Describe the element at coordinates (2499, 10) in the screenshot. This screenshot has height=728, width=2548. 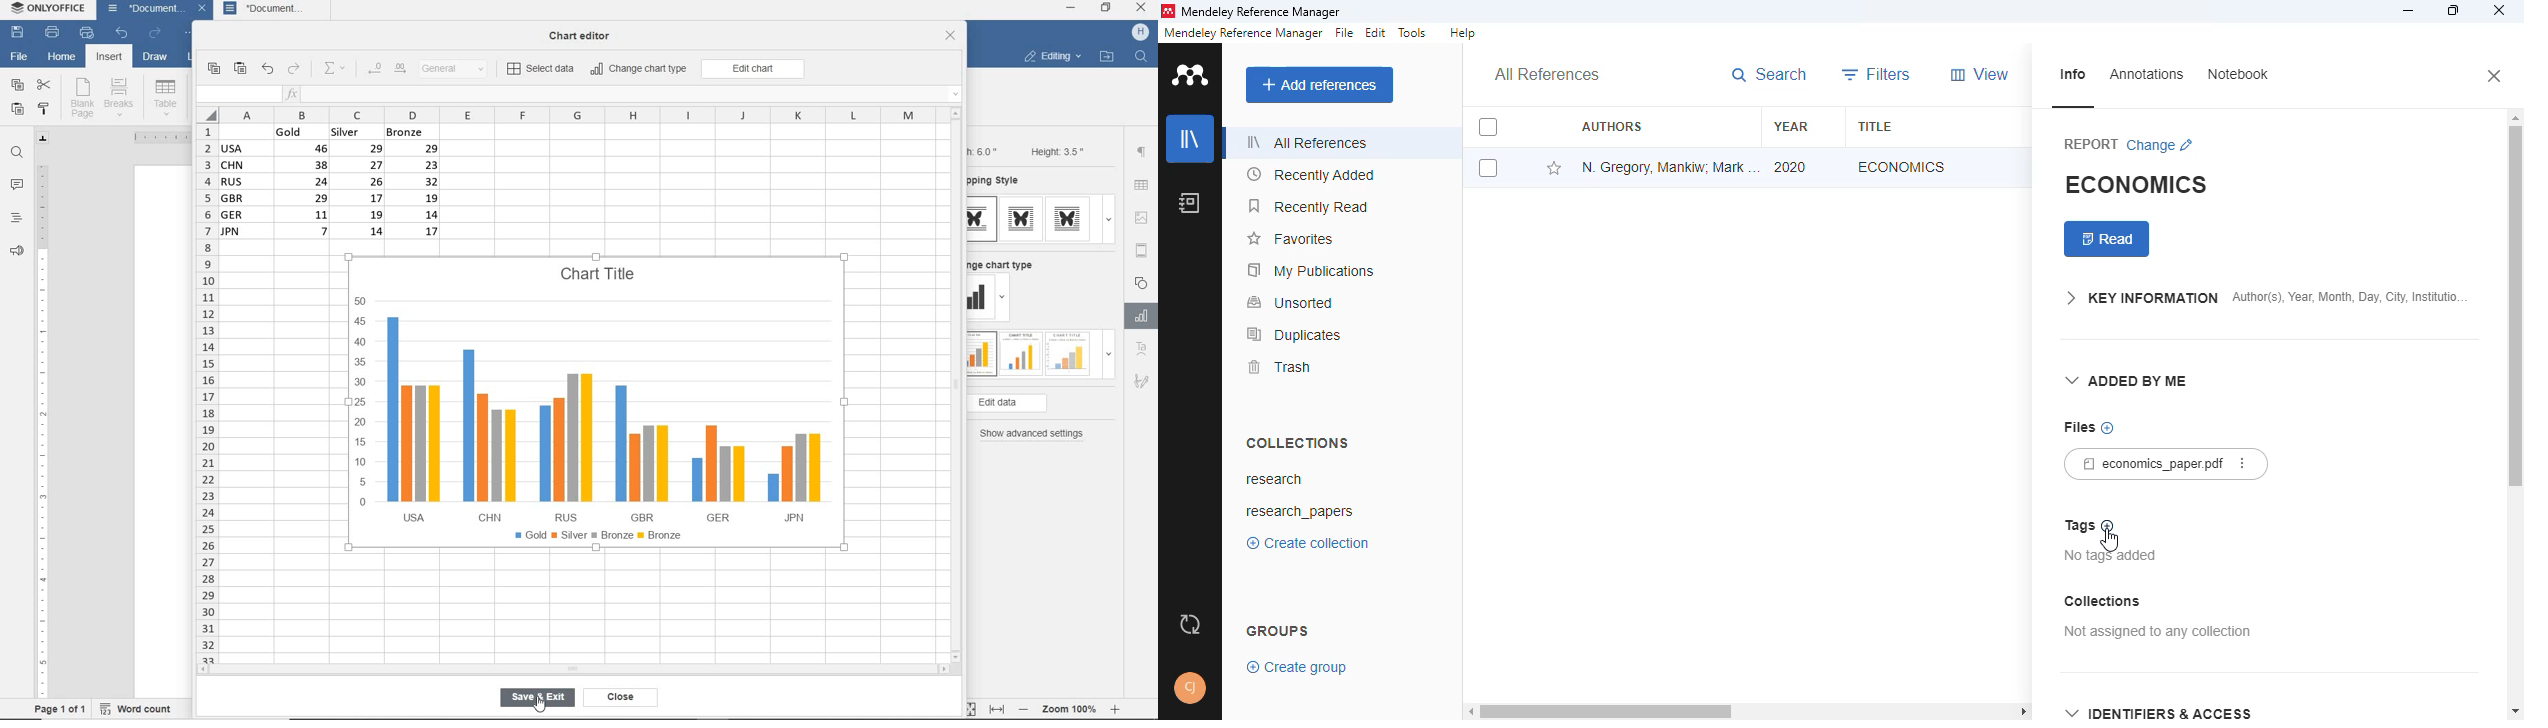
I see `close` at that location.